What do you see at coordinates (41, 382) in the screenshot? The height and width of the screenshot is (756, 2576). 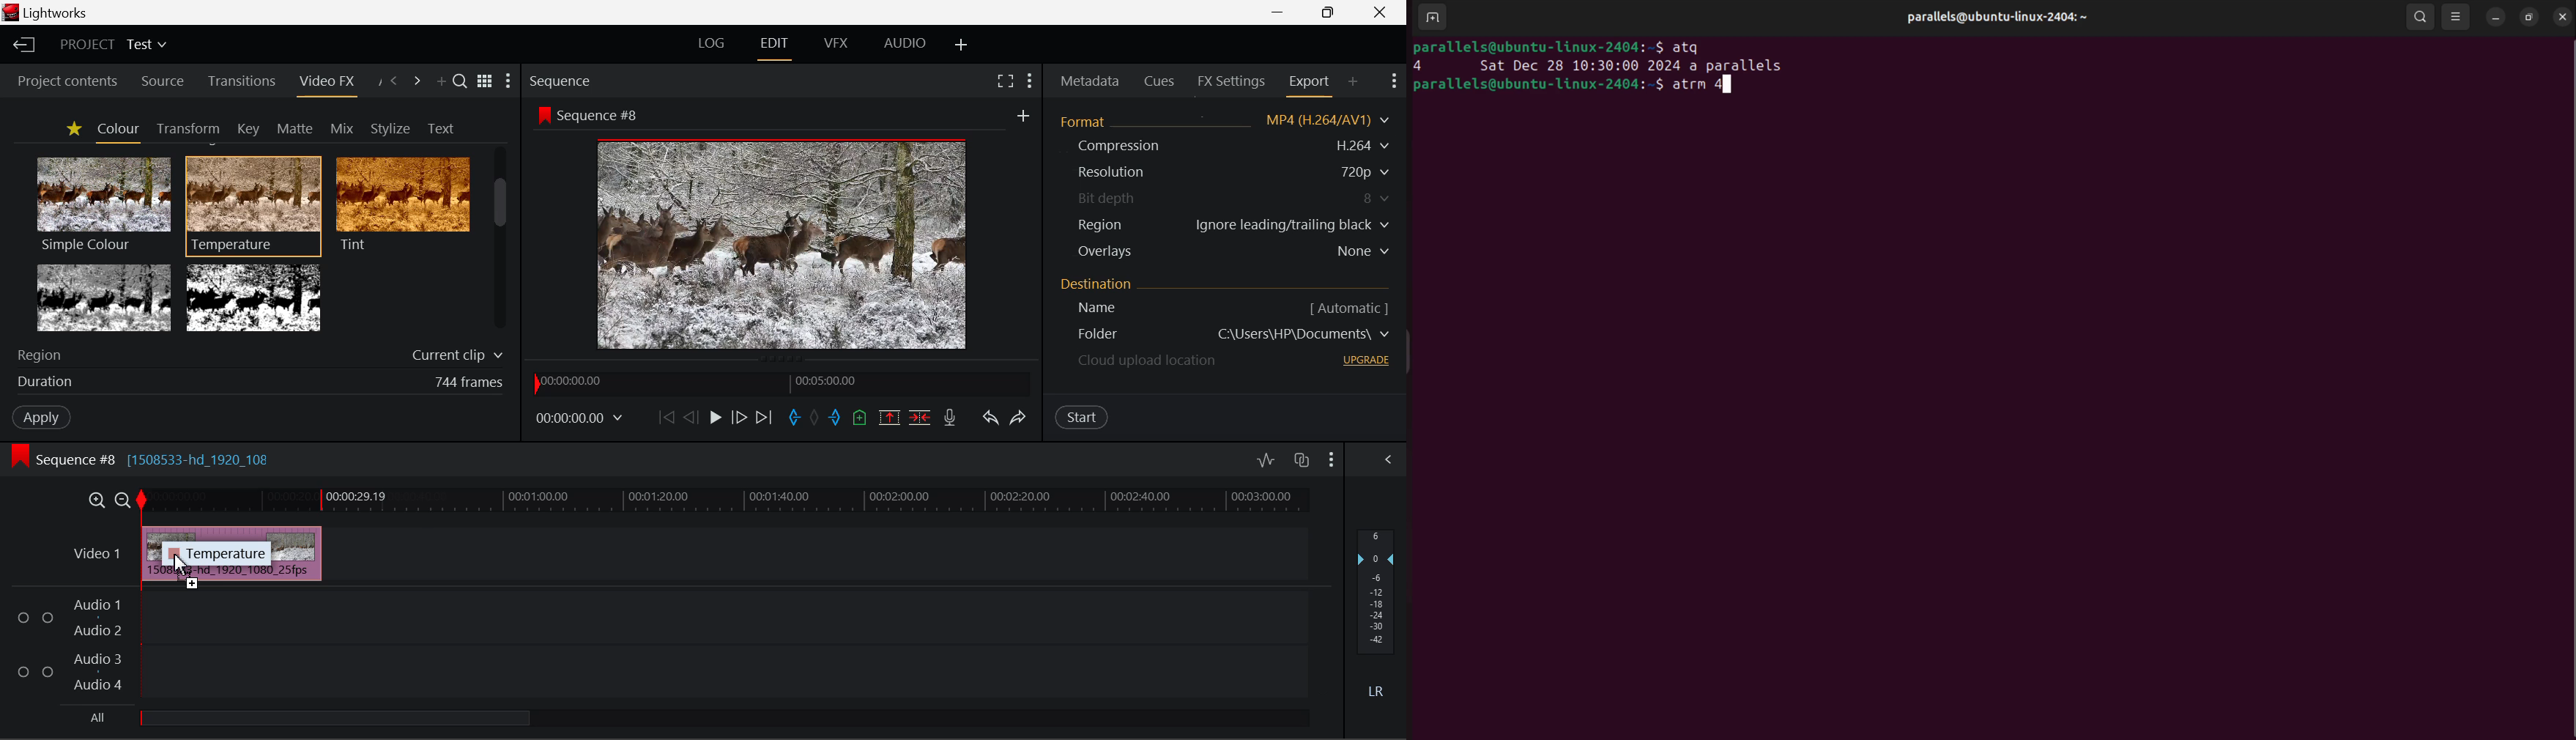 I see `duration` at bounding box center [41, 382].